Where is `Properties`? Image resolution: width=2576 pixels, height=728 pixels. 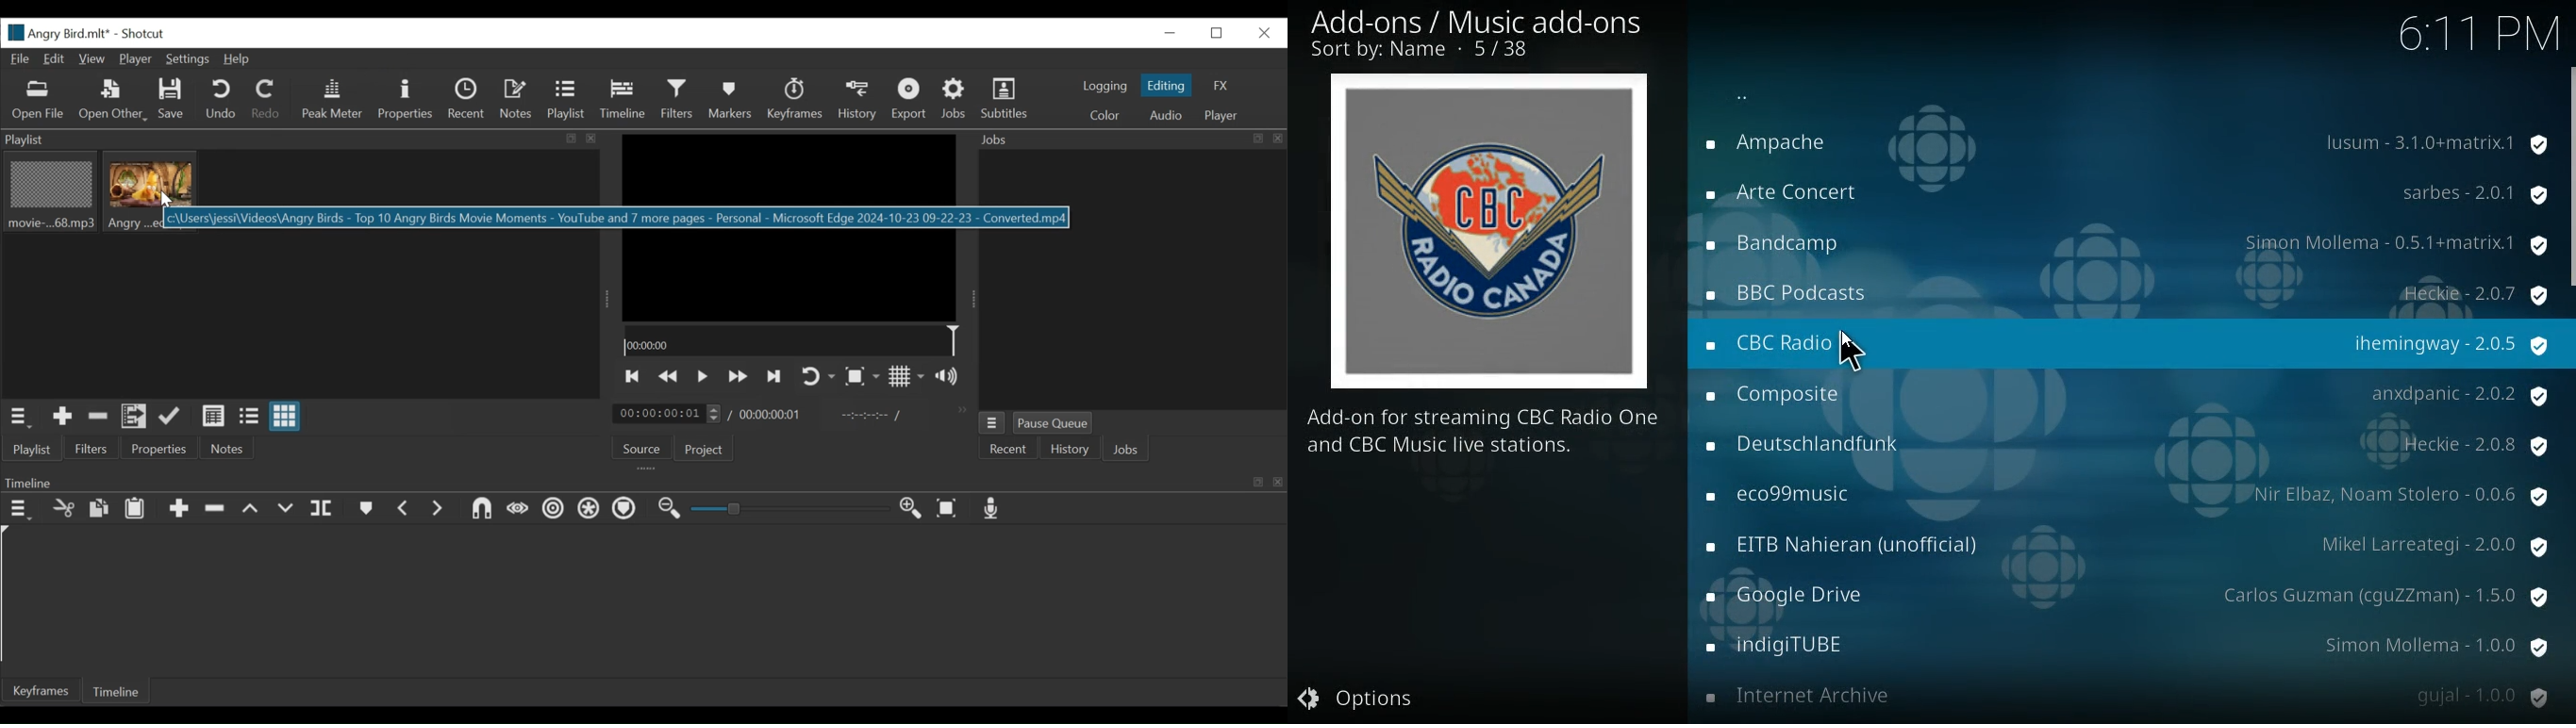
Properties is located at coordinates (404, 101).